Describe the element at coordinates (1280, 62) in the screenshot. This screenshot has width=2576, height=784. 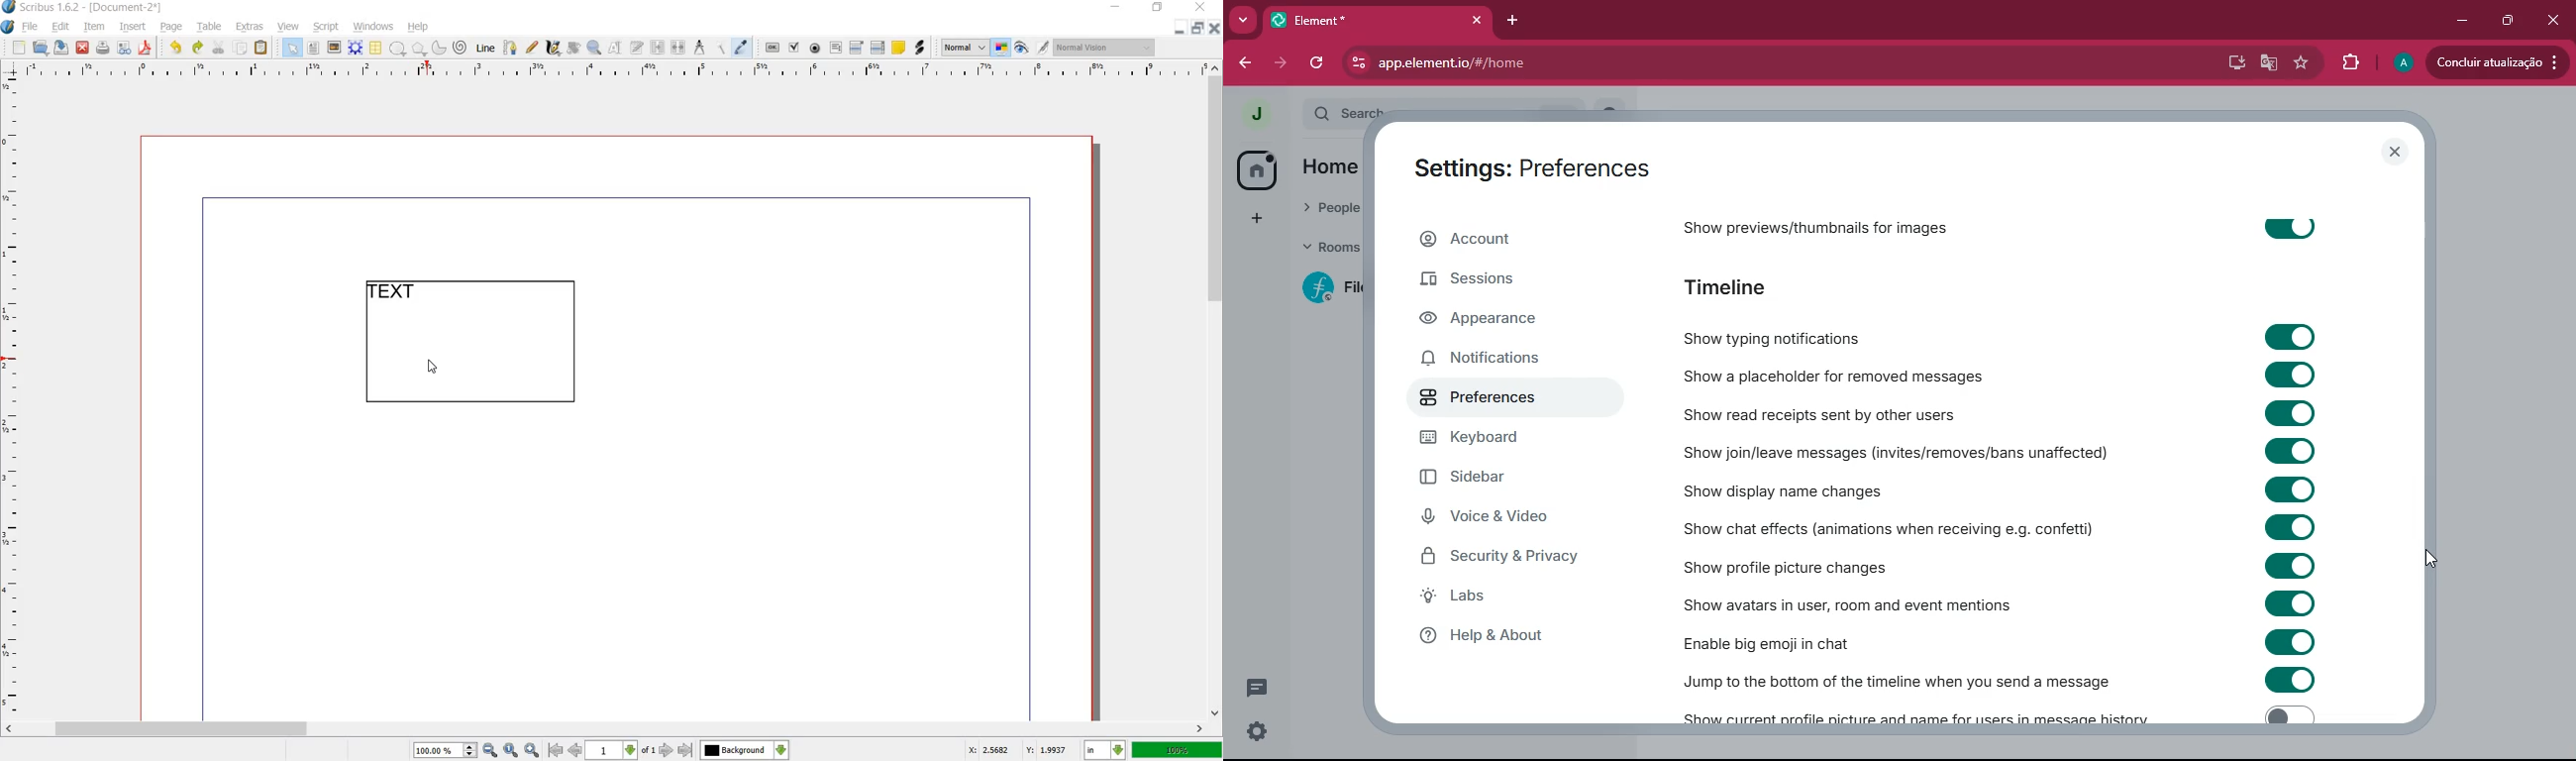
I see `forward` at that location.